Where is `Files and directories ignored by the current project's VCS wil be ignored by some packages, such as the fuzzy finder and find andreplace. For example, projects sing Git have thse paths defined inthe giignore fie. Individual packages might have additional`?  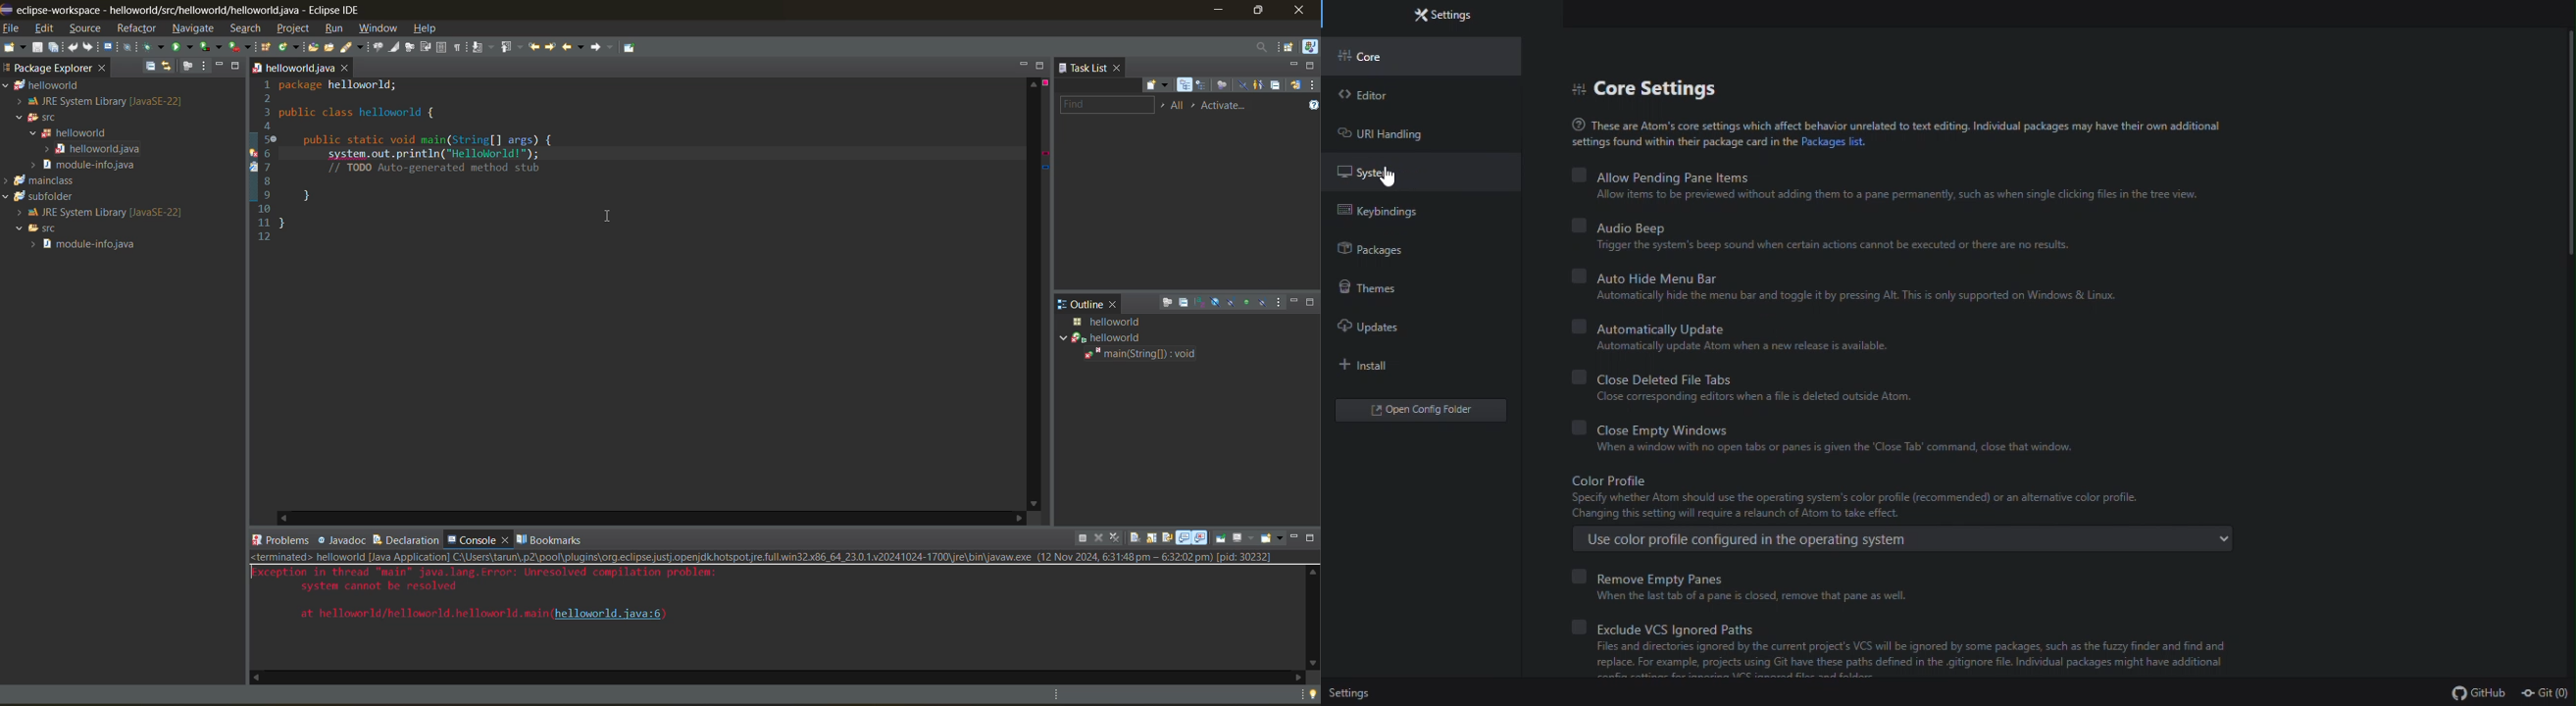 Files and directories ignored by the current project's VCS wil be ignored by some packages, such as the fuzzy finder and find andreplace. For example, projects sing Git have thse paths defined inthe giignore fie. Individual packages might have additional is located at coordinates (1939, 664).